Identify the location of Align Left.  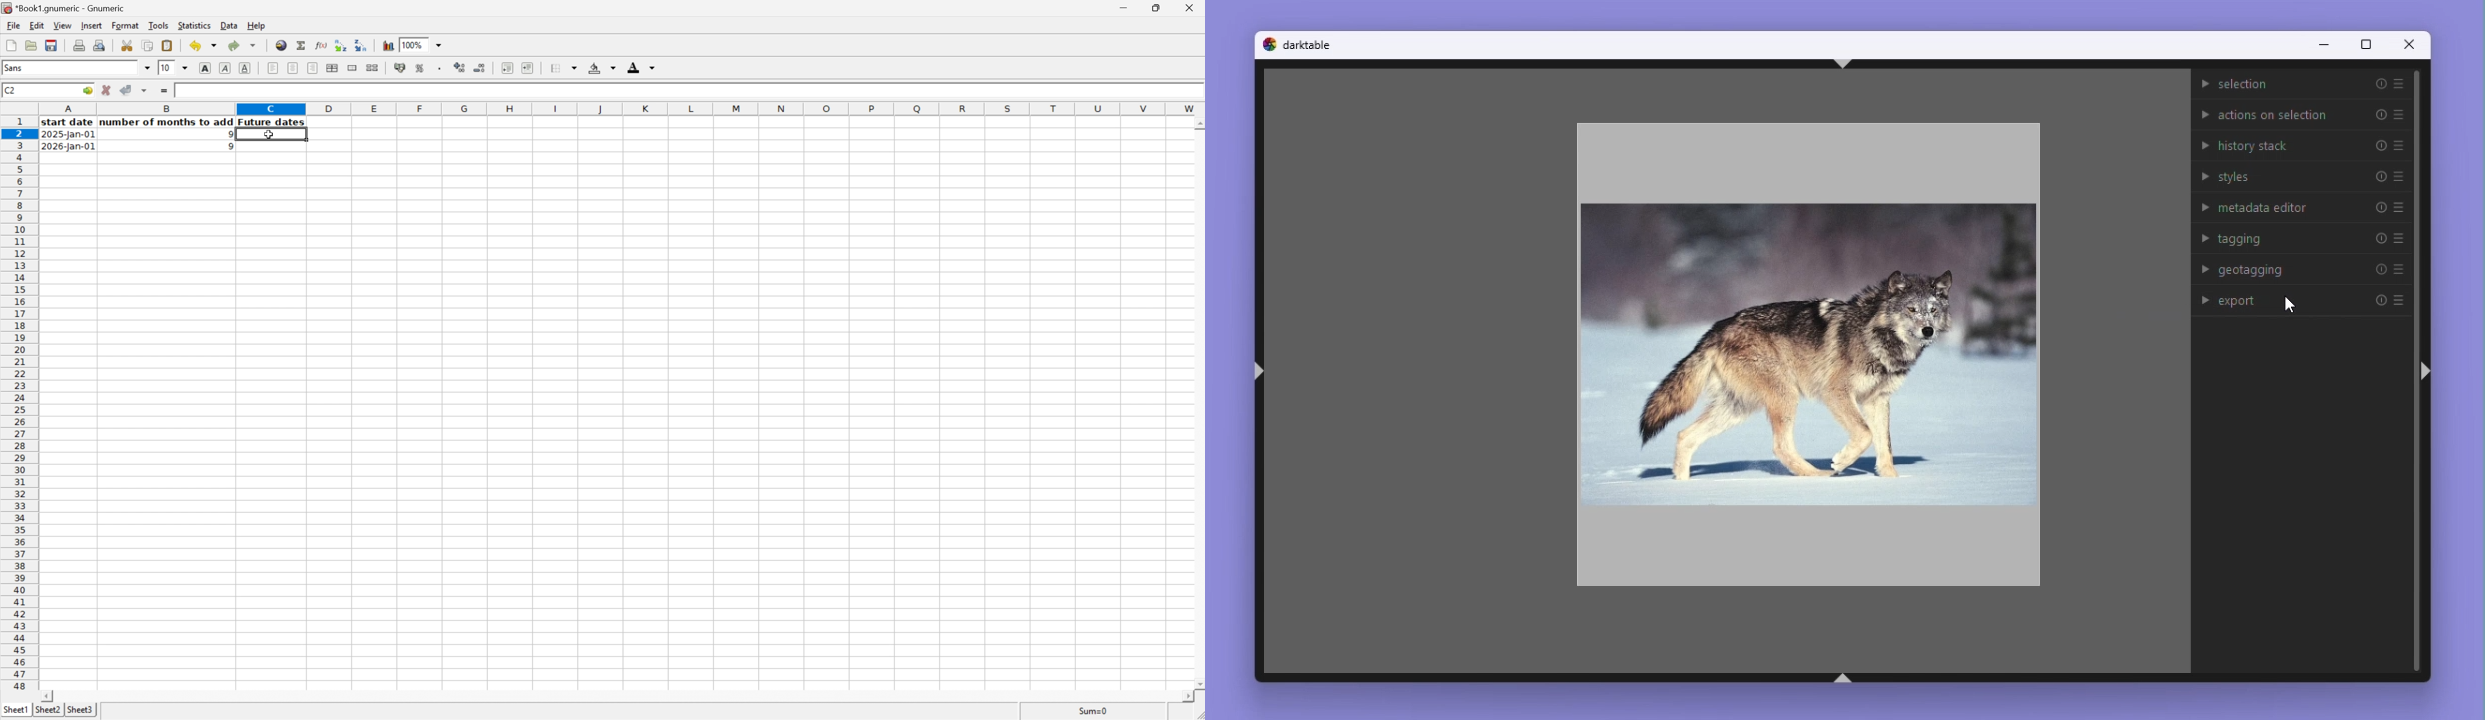
(272, 68).